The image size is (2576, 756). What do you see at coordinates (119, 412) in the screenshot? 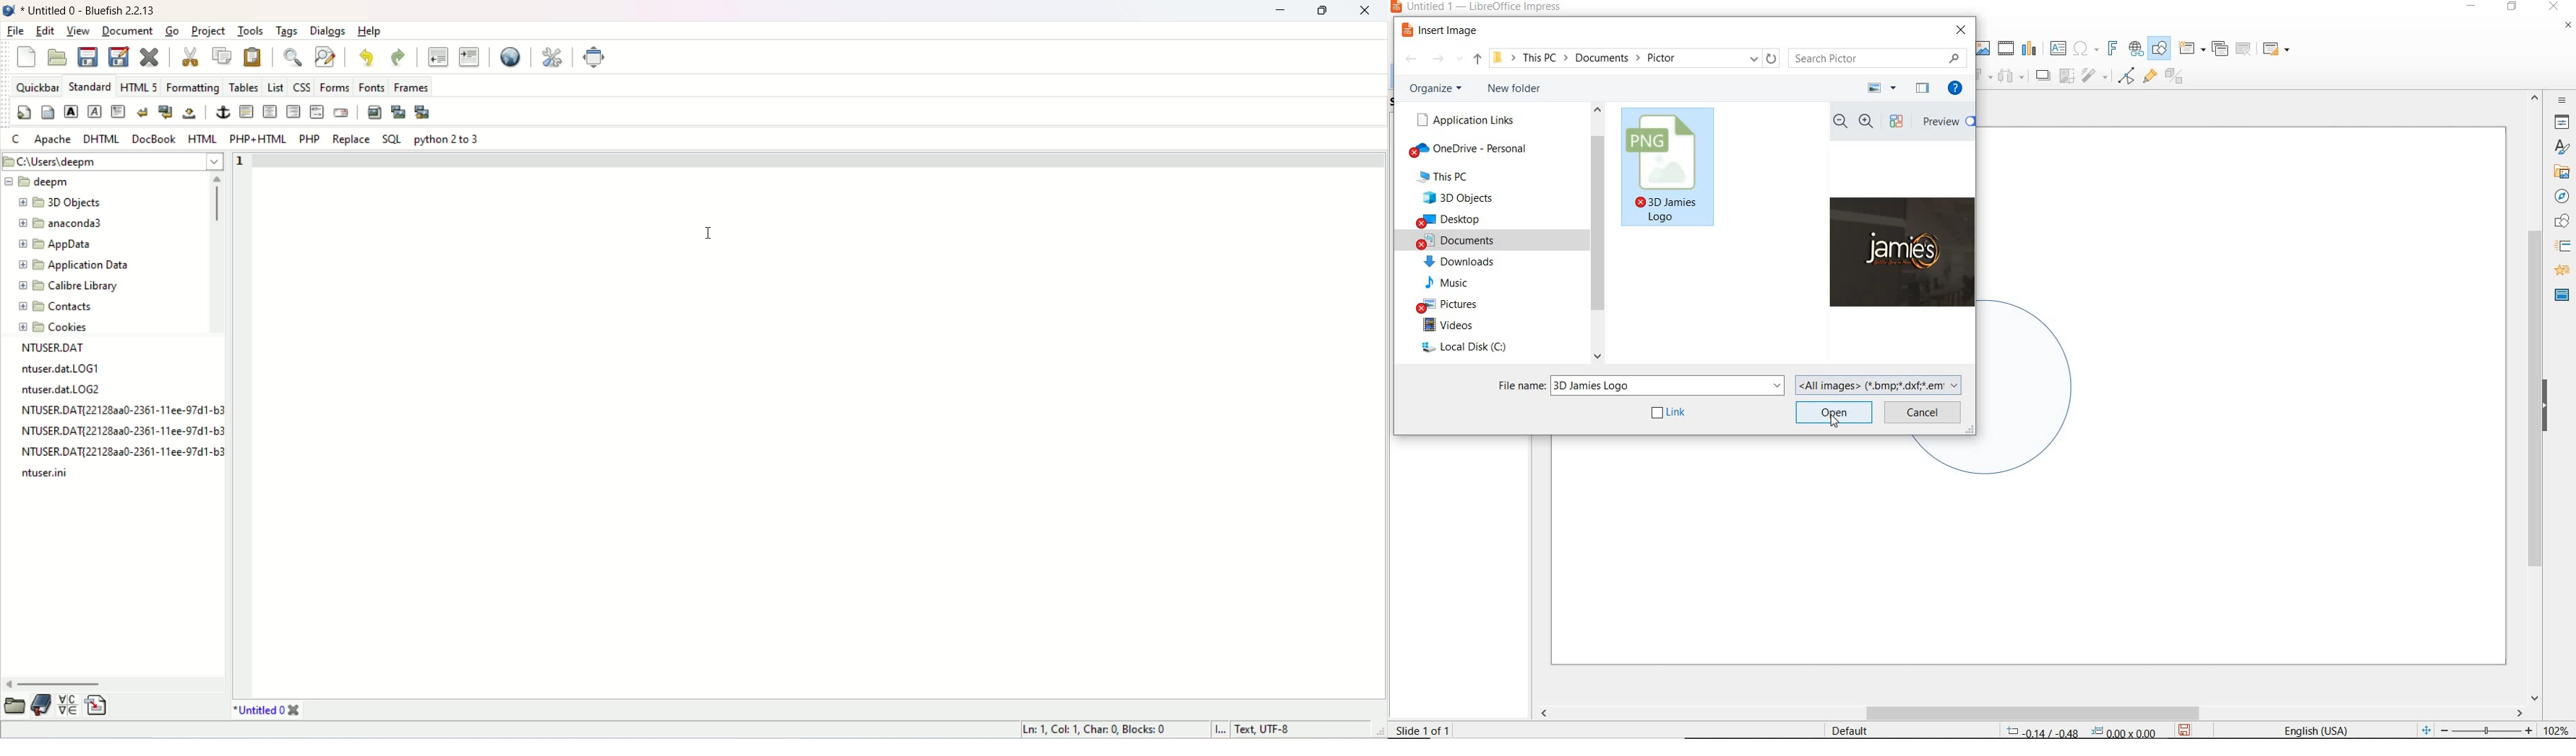
I see `text` at bounding box center [119, 412].